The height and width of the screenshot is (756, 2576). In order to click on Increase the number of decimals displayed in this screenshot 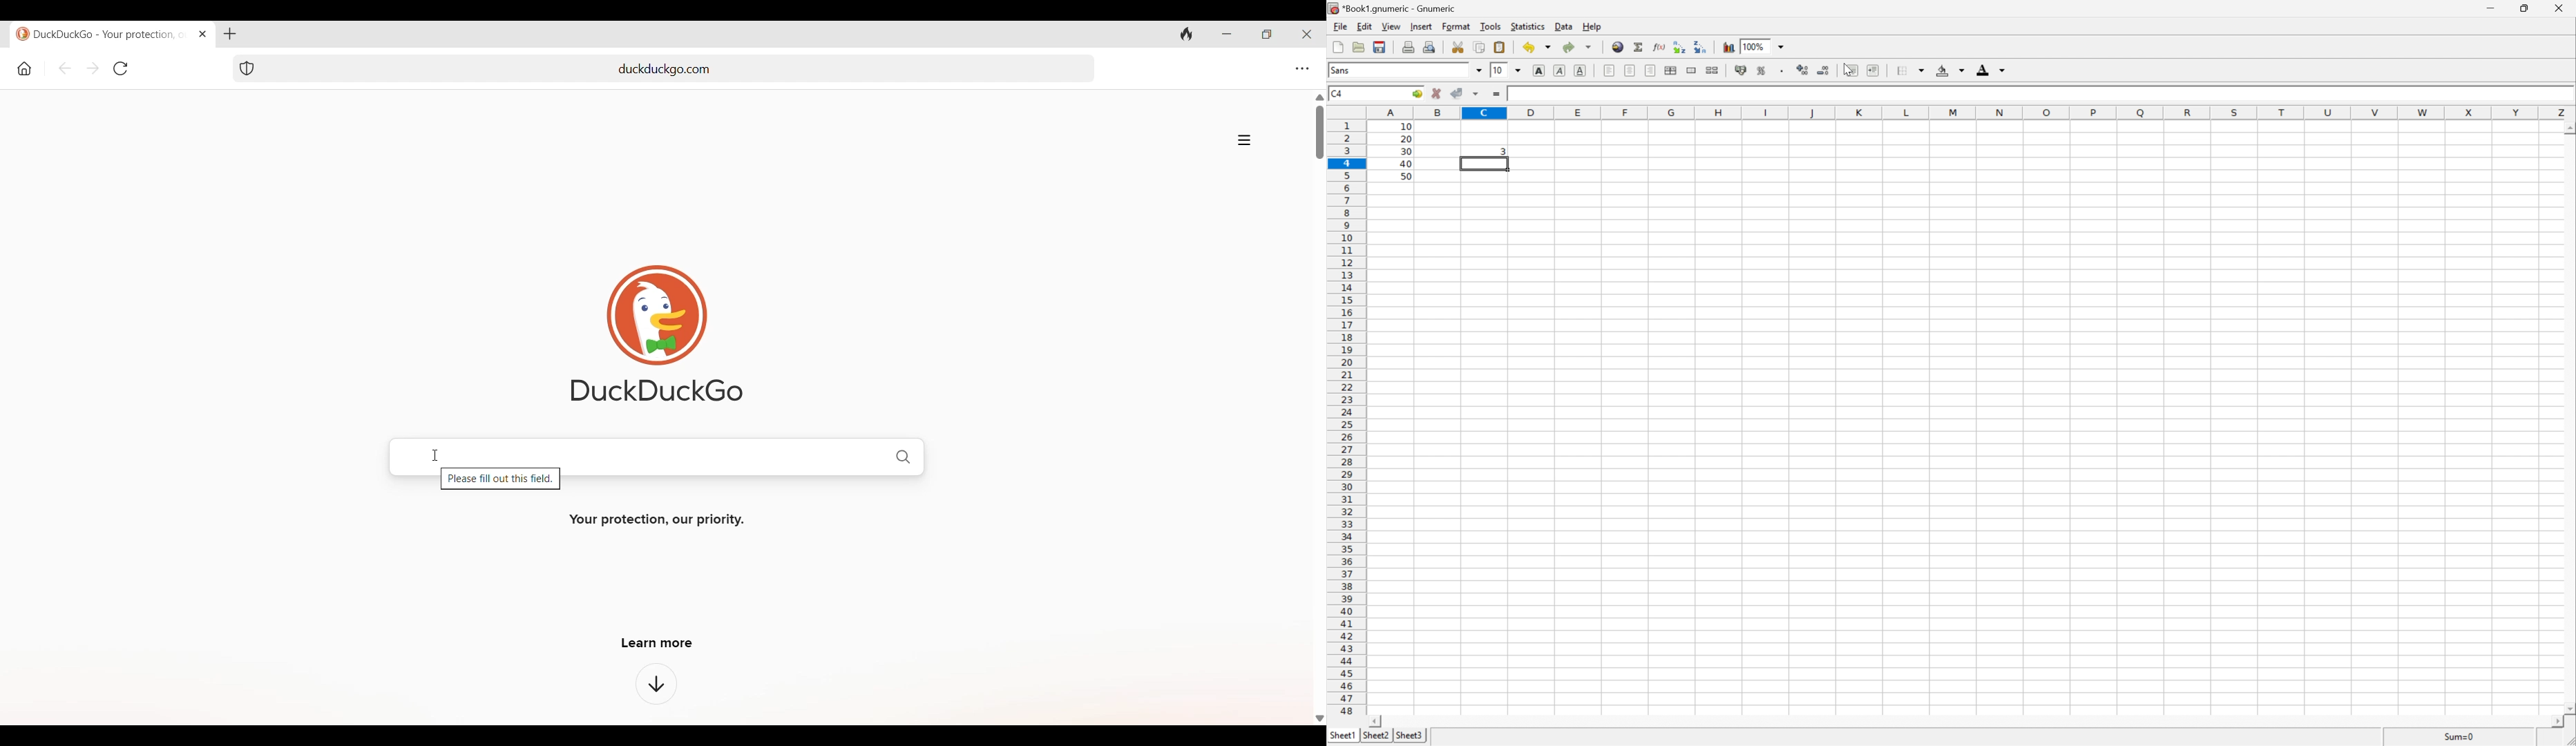, I will do `click(1804, 69)`.